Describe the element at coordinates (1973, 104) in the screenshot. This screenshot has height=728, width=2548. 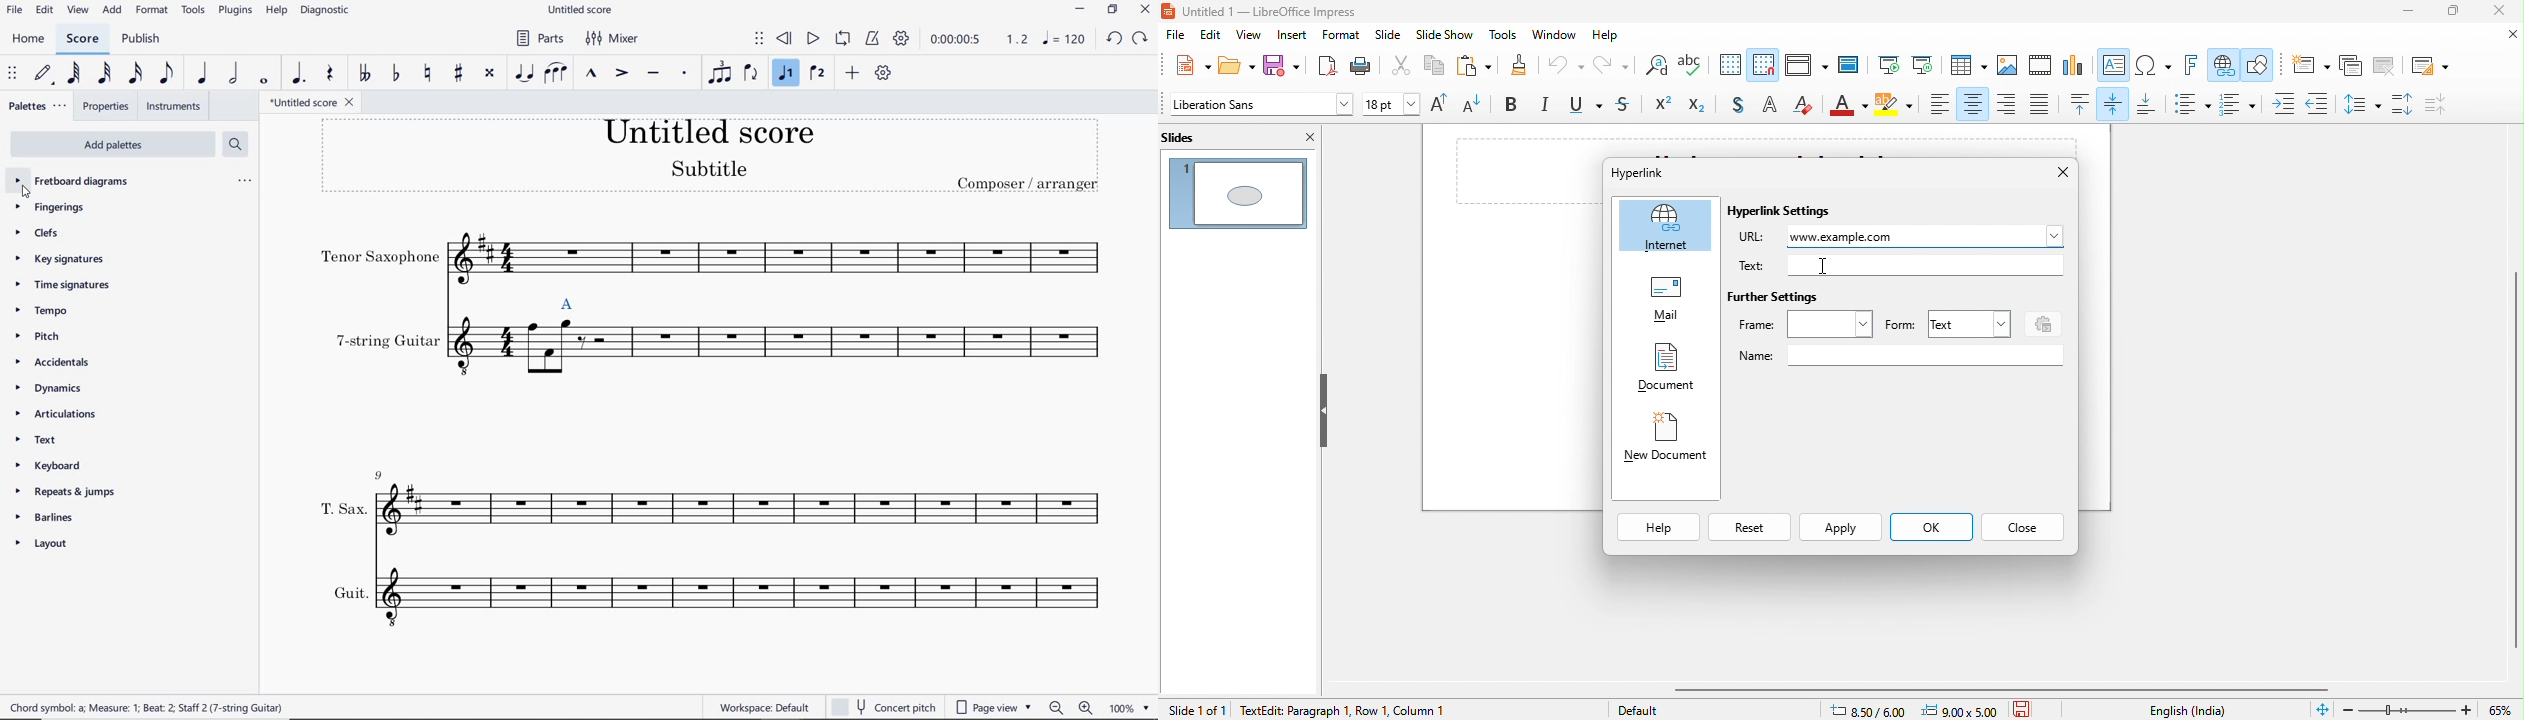
I see `align center` at that location.